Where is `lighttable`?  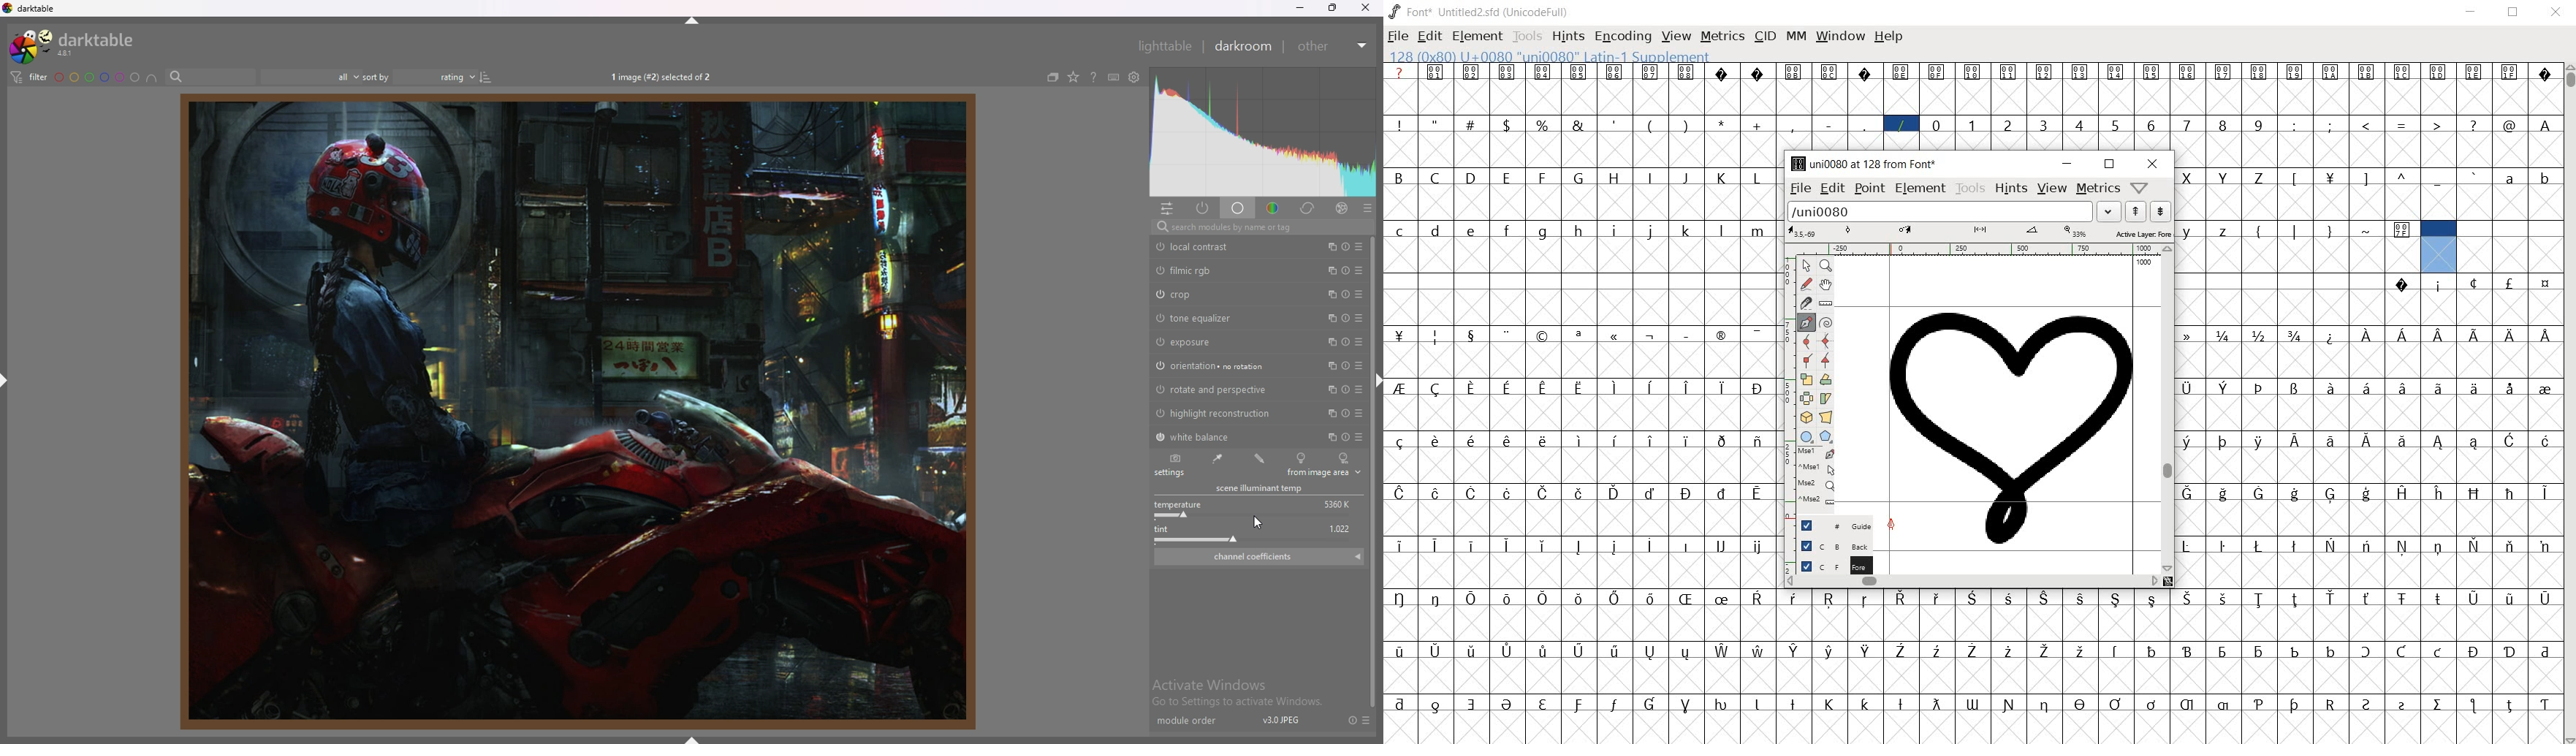 lighttable is located at coordinates (1166, 45).